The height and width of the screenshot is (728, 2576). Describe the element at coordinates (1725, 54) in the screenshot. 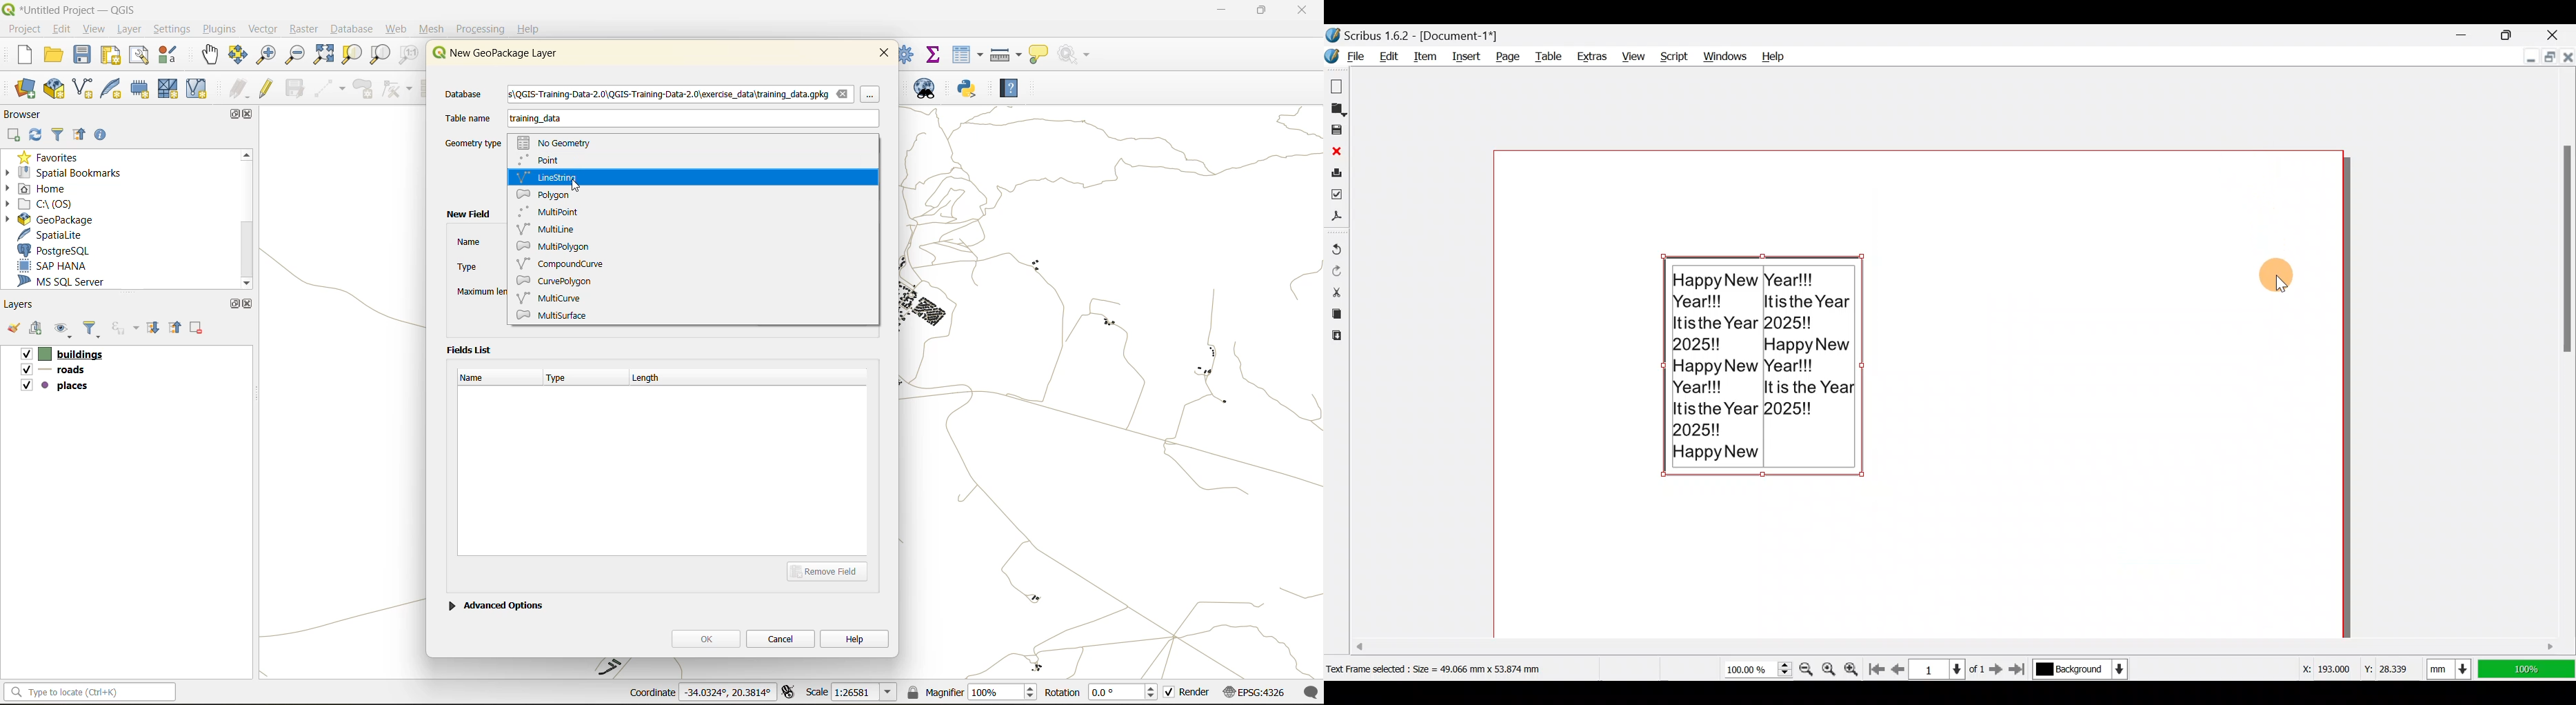

I see `Windows` at that location.